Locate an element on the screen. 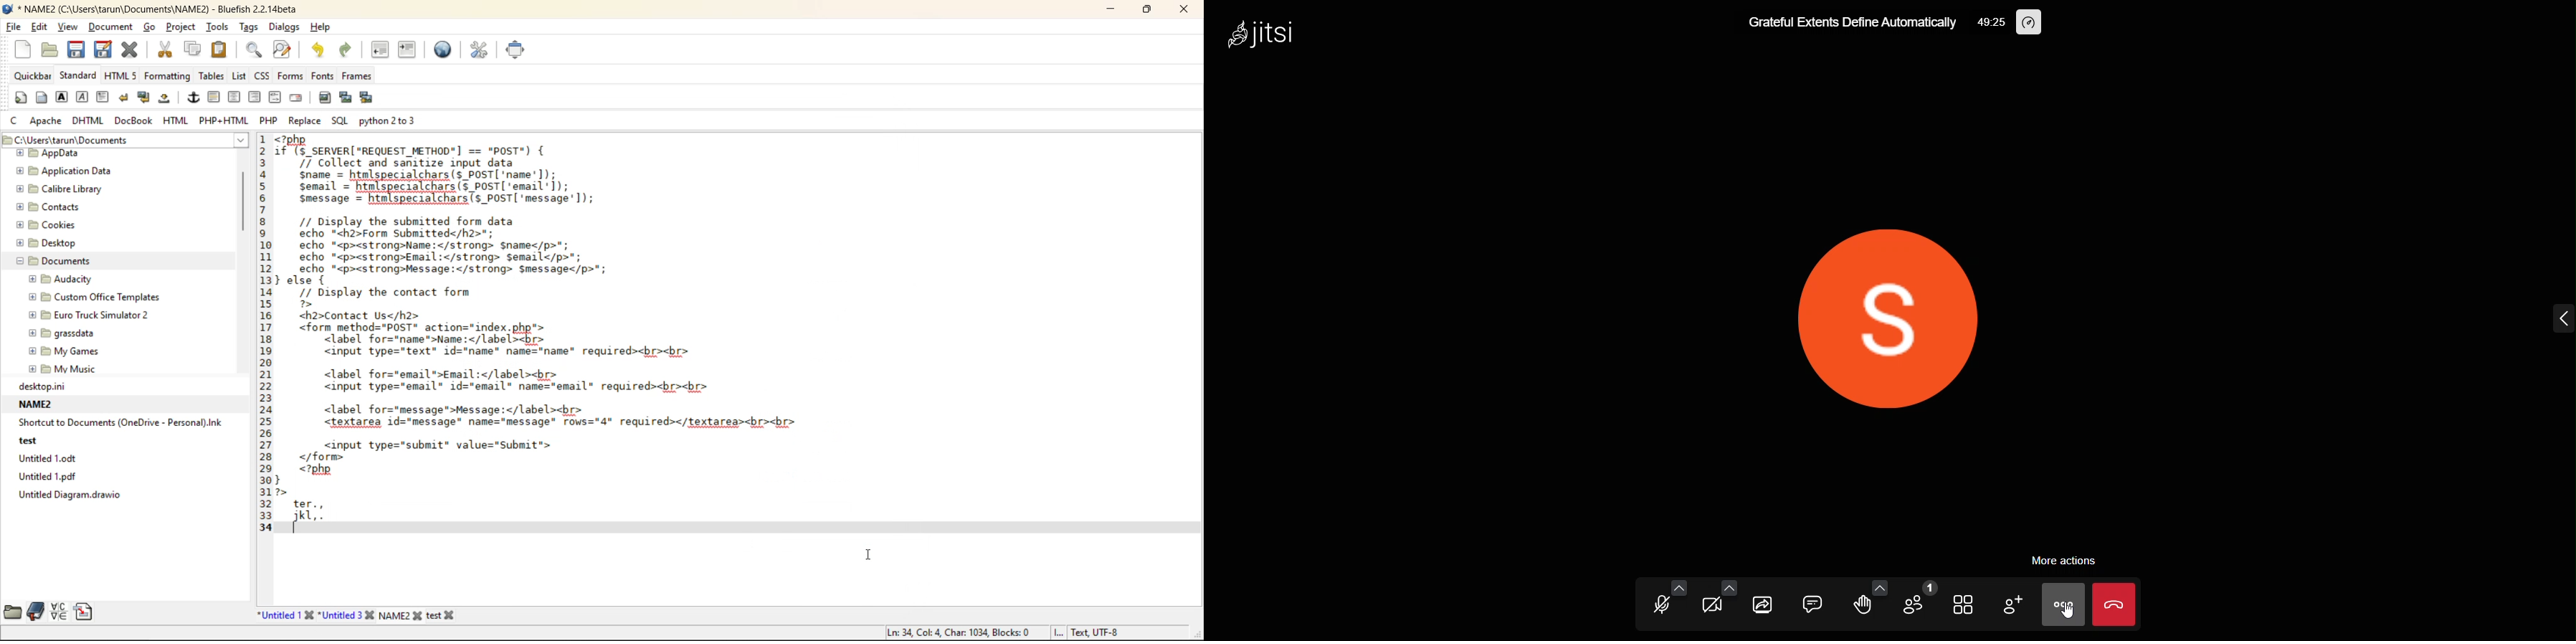 The height and width of the screenshot is (644, 2576). html comment is located at coordinates (275, 98).